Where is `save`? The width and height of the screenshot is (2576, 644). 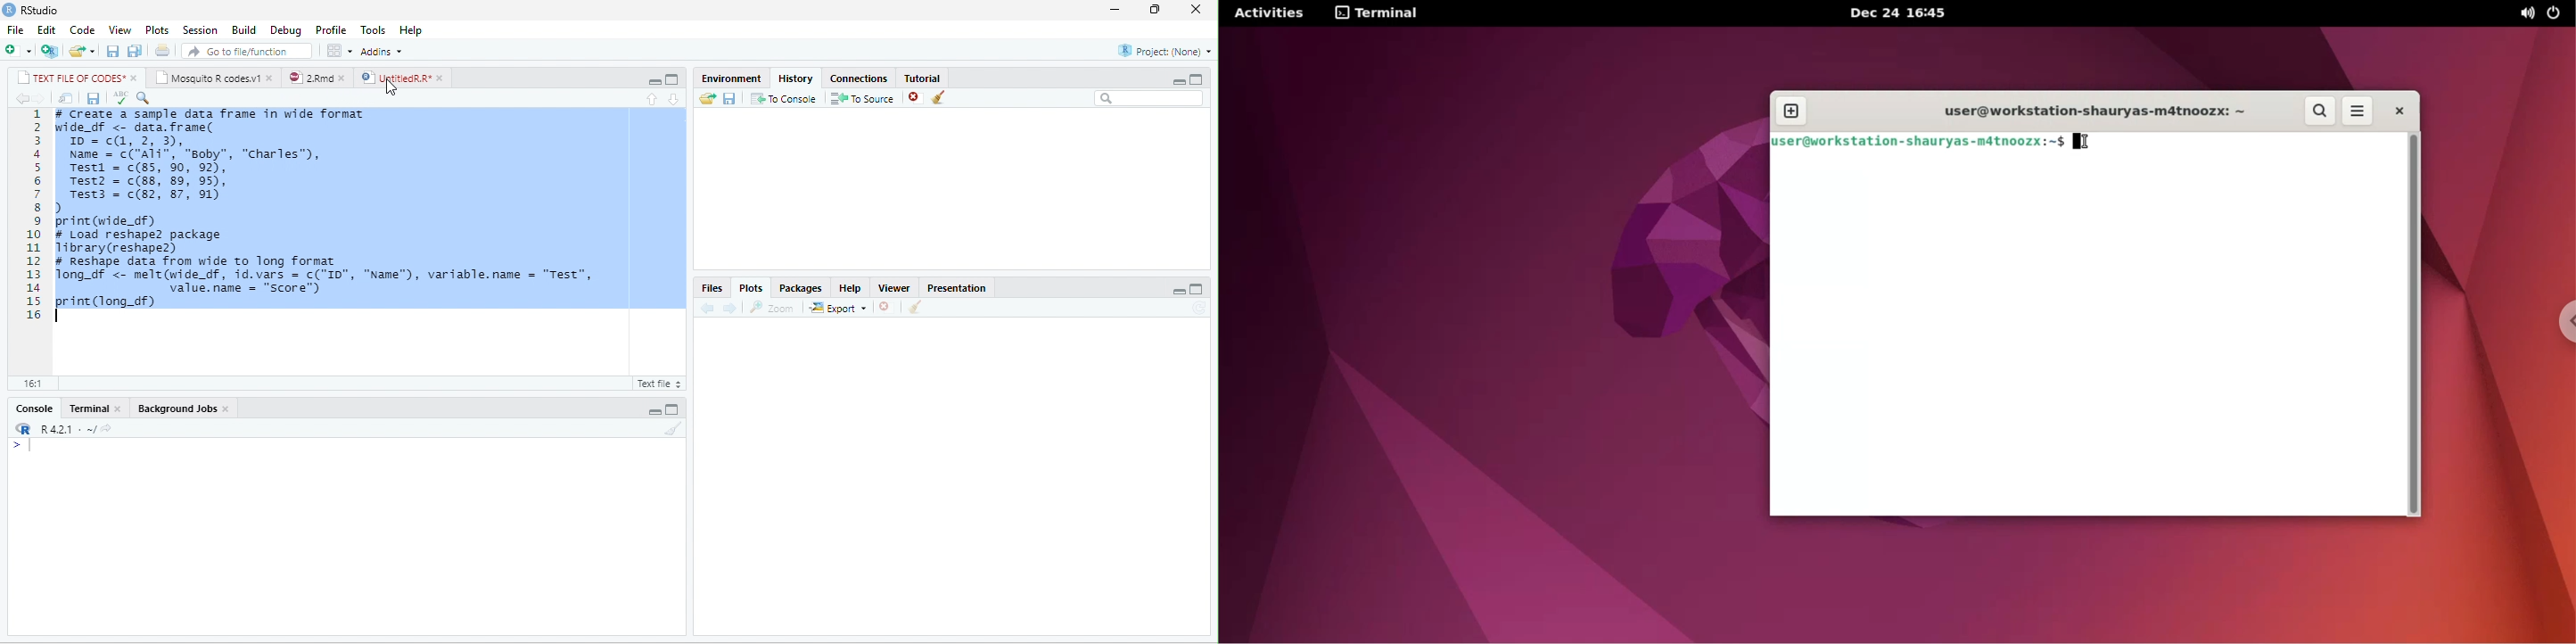
save is located at coordinates (730, 97).